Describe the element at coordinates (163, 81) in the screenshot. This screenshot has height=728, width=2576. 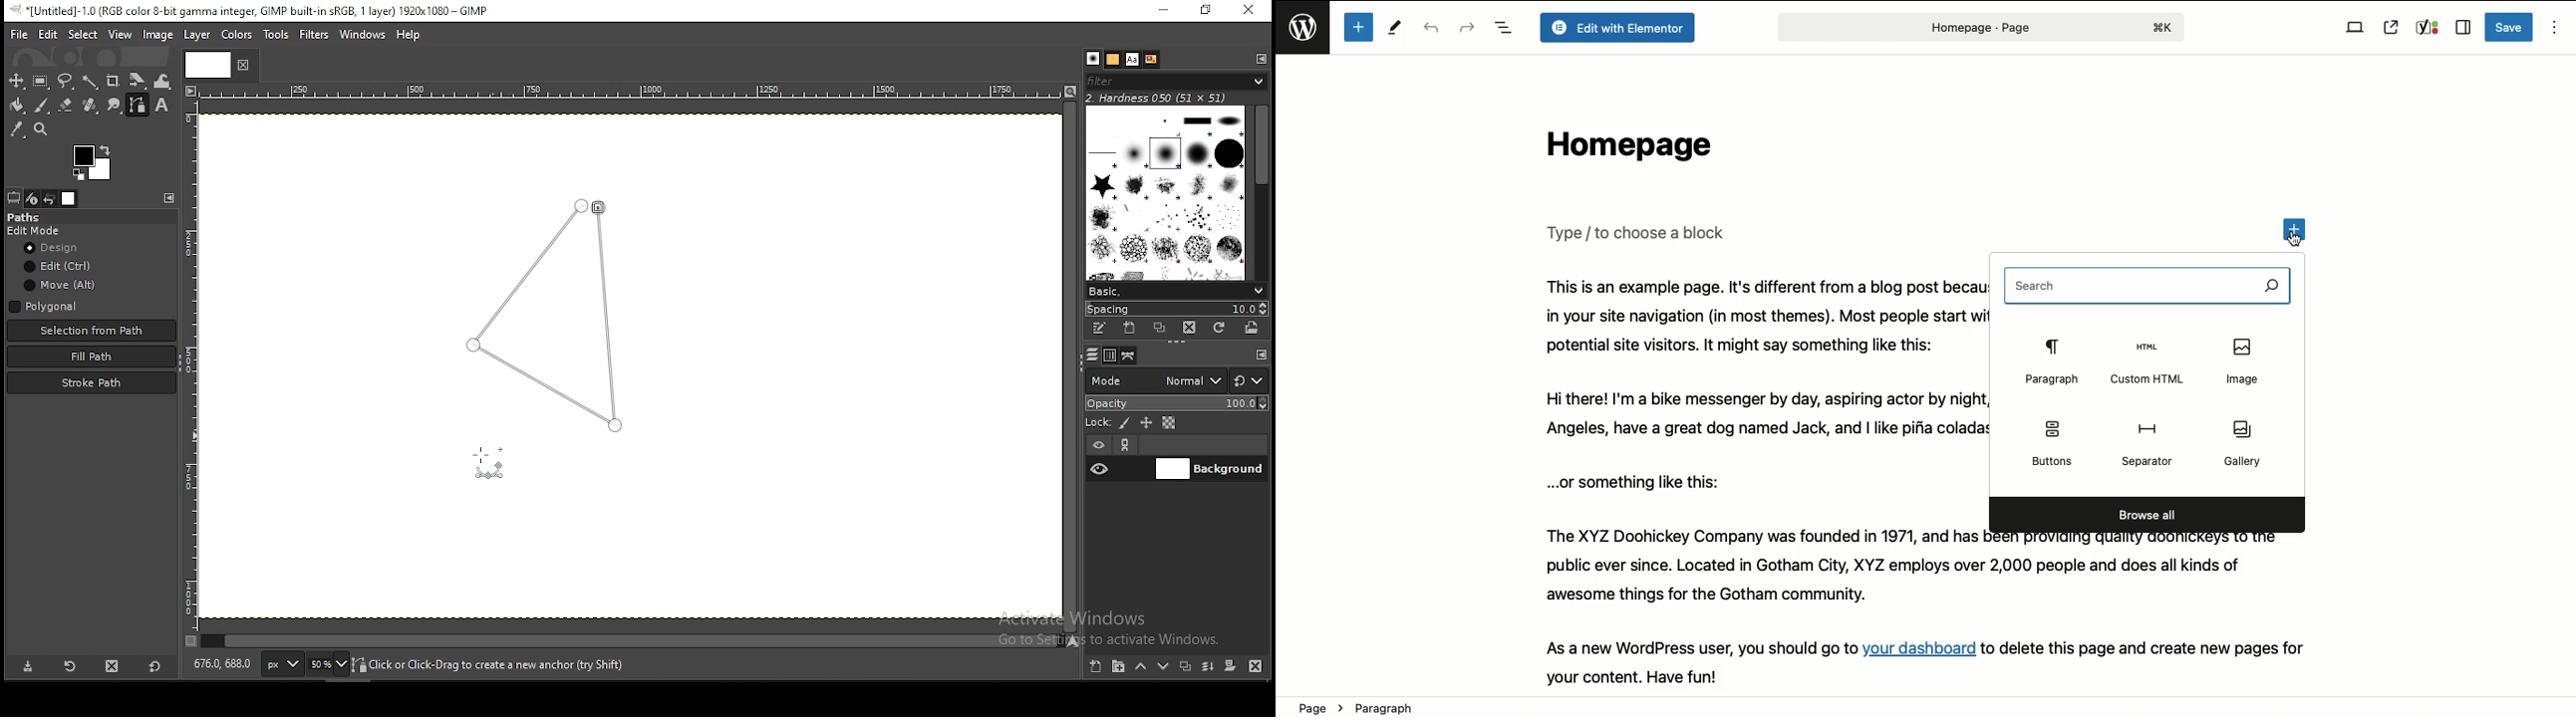
I see `warp transform` at that location.